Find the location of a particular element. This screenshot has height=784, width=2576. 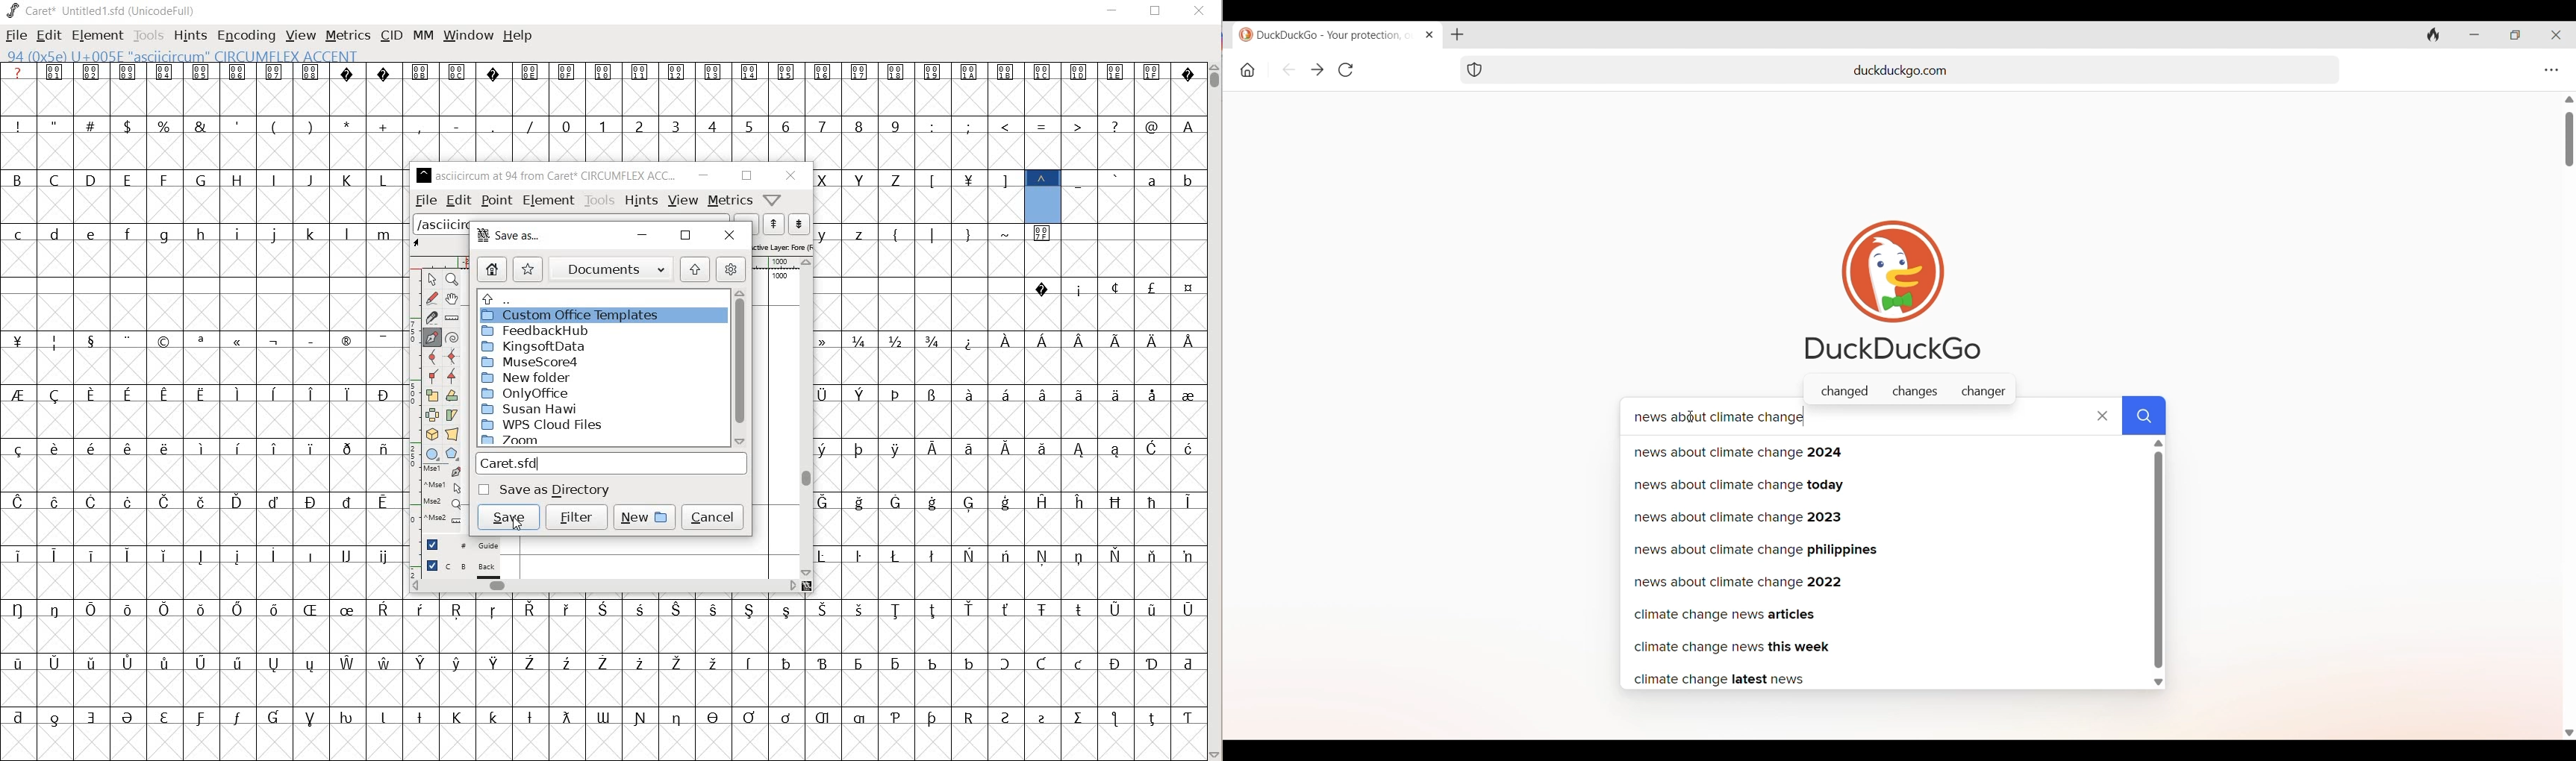

scroll by hand is located at coordinates (453, 298).